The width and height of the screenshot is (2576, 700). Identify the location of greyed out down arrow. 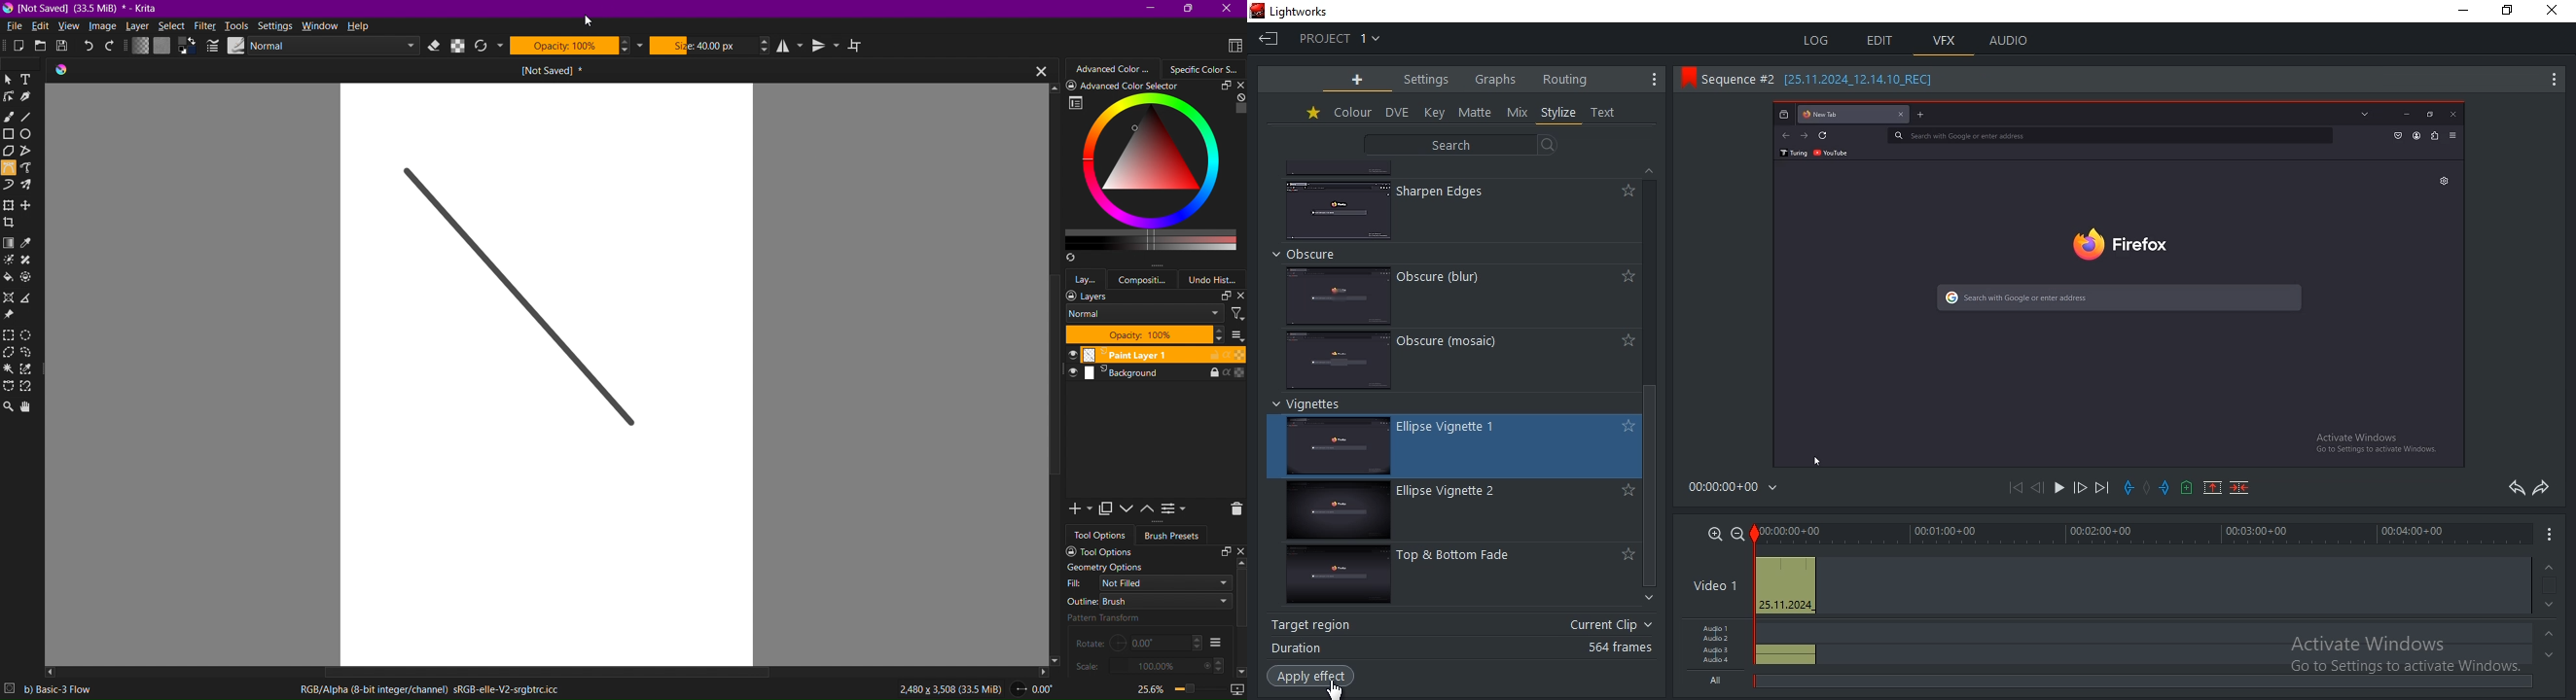
(2553, 605).